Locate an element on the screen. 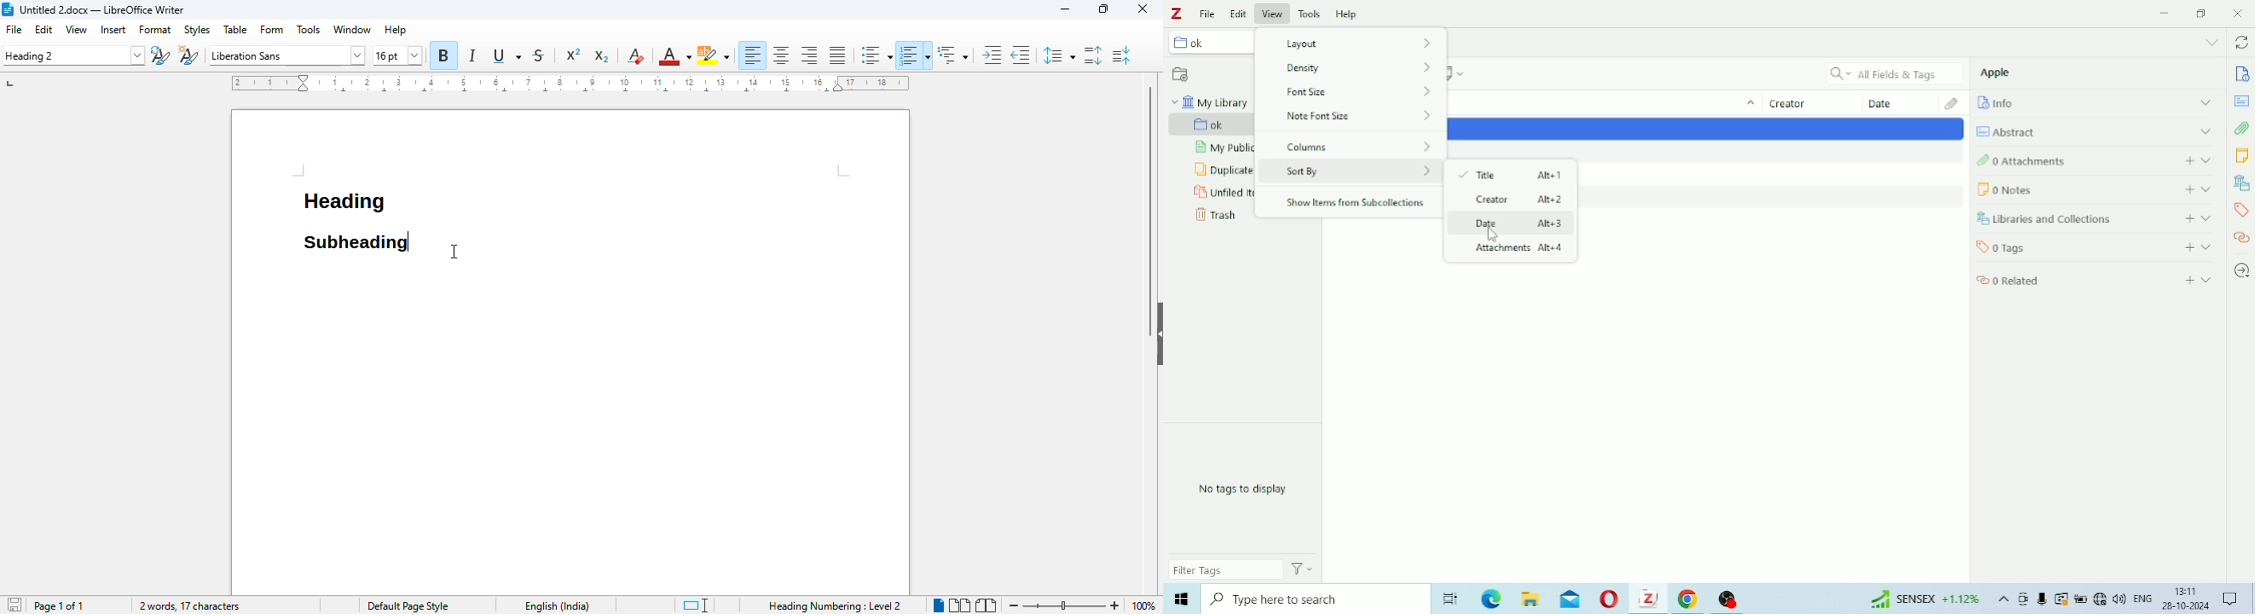  justified is located at coordinates (837, 55).